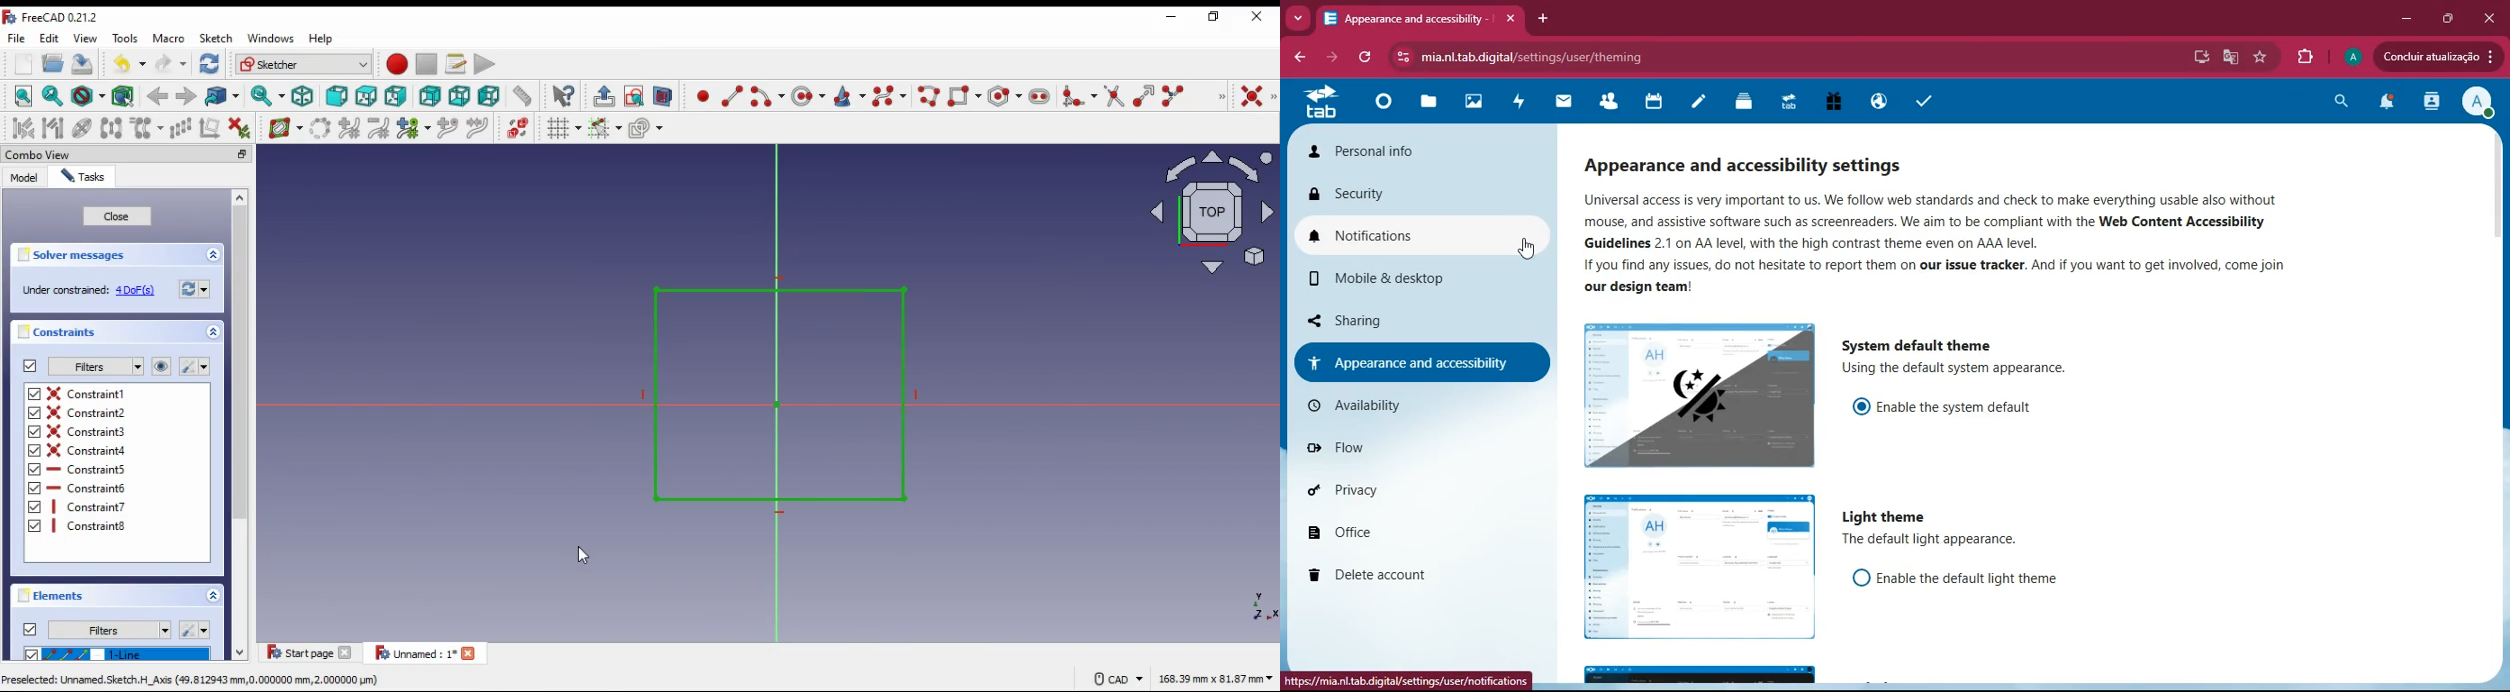 The width and height of the screenshot is (2520, 700). Describe the element at coordinates (1509, 21) in the screenshot. I see `close tab` at that location.